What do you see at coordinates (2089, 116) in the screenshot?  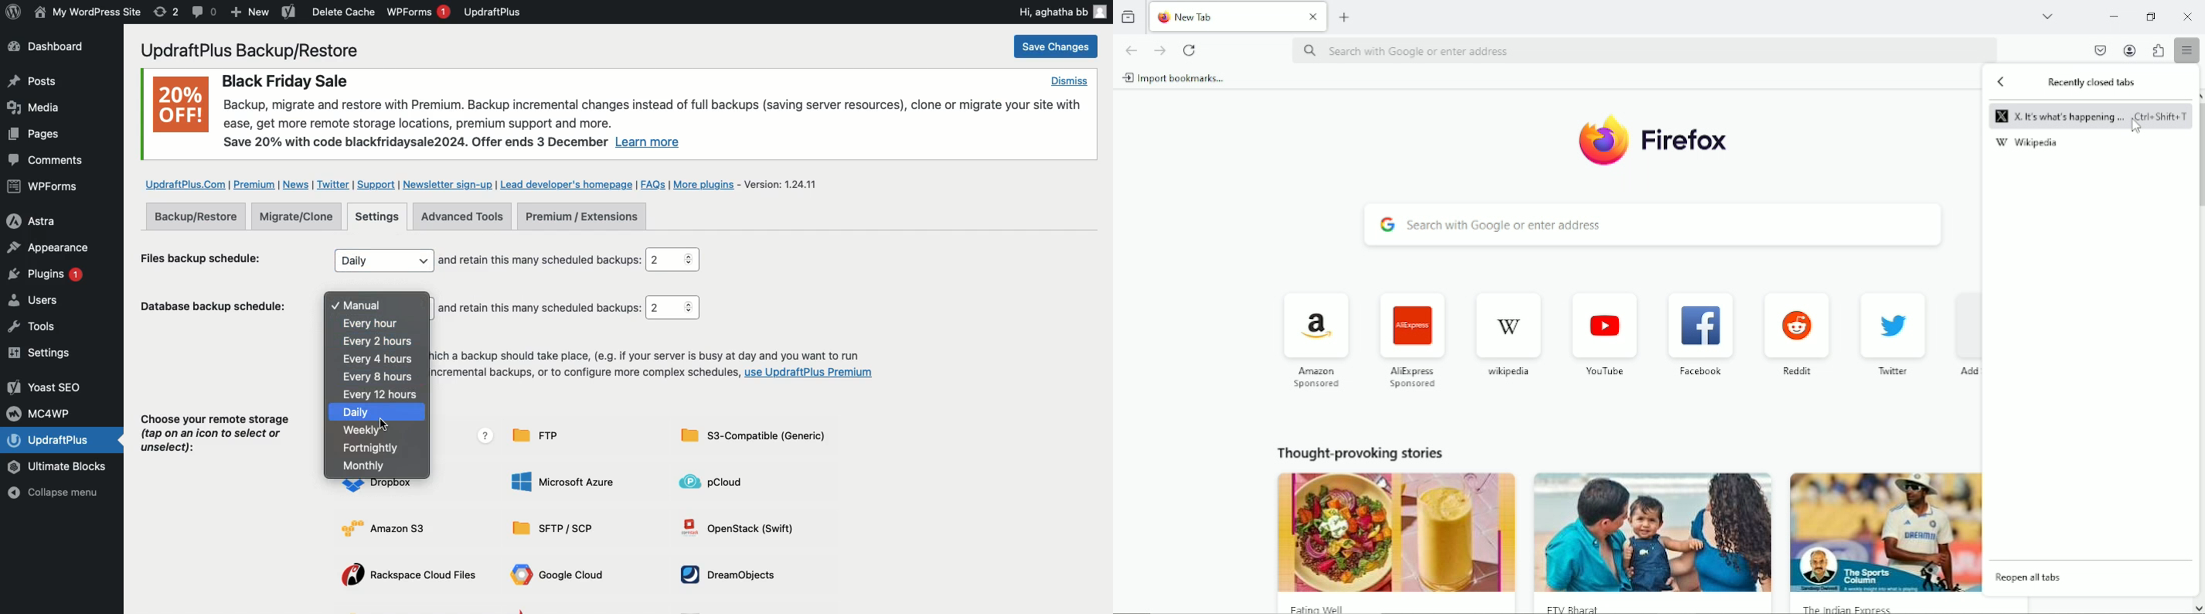 I see `X. It's what's happening ... Ctrl+Shift+T` at bounding box center [2089, 116].